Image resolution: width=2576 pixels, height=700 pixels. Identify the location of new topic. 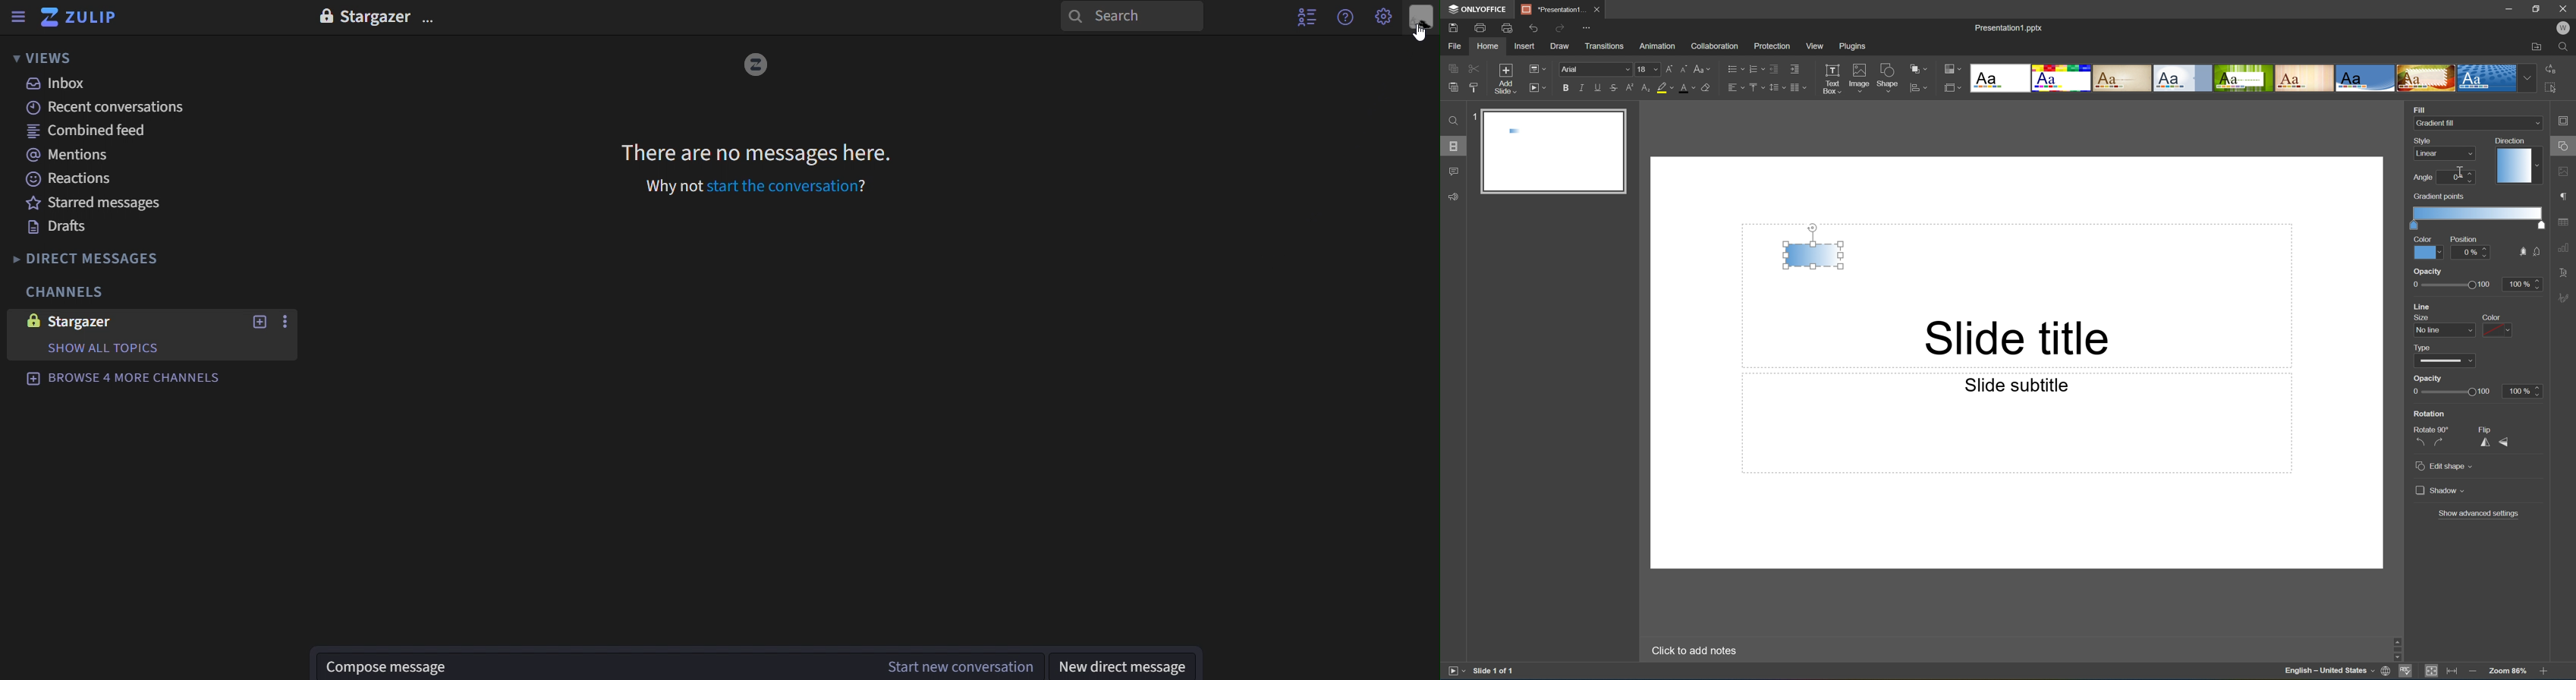
(257, 320).